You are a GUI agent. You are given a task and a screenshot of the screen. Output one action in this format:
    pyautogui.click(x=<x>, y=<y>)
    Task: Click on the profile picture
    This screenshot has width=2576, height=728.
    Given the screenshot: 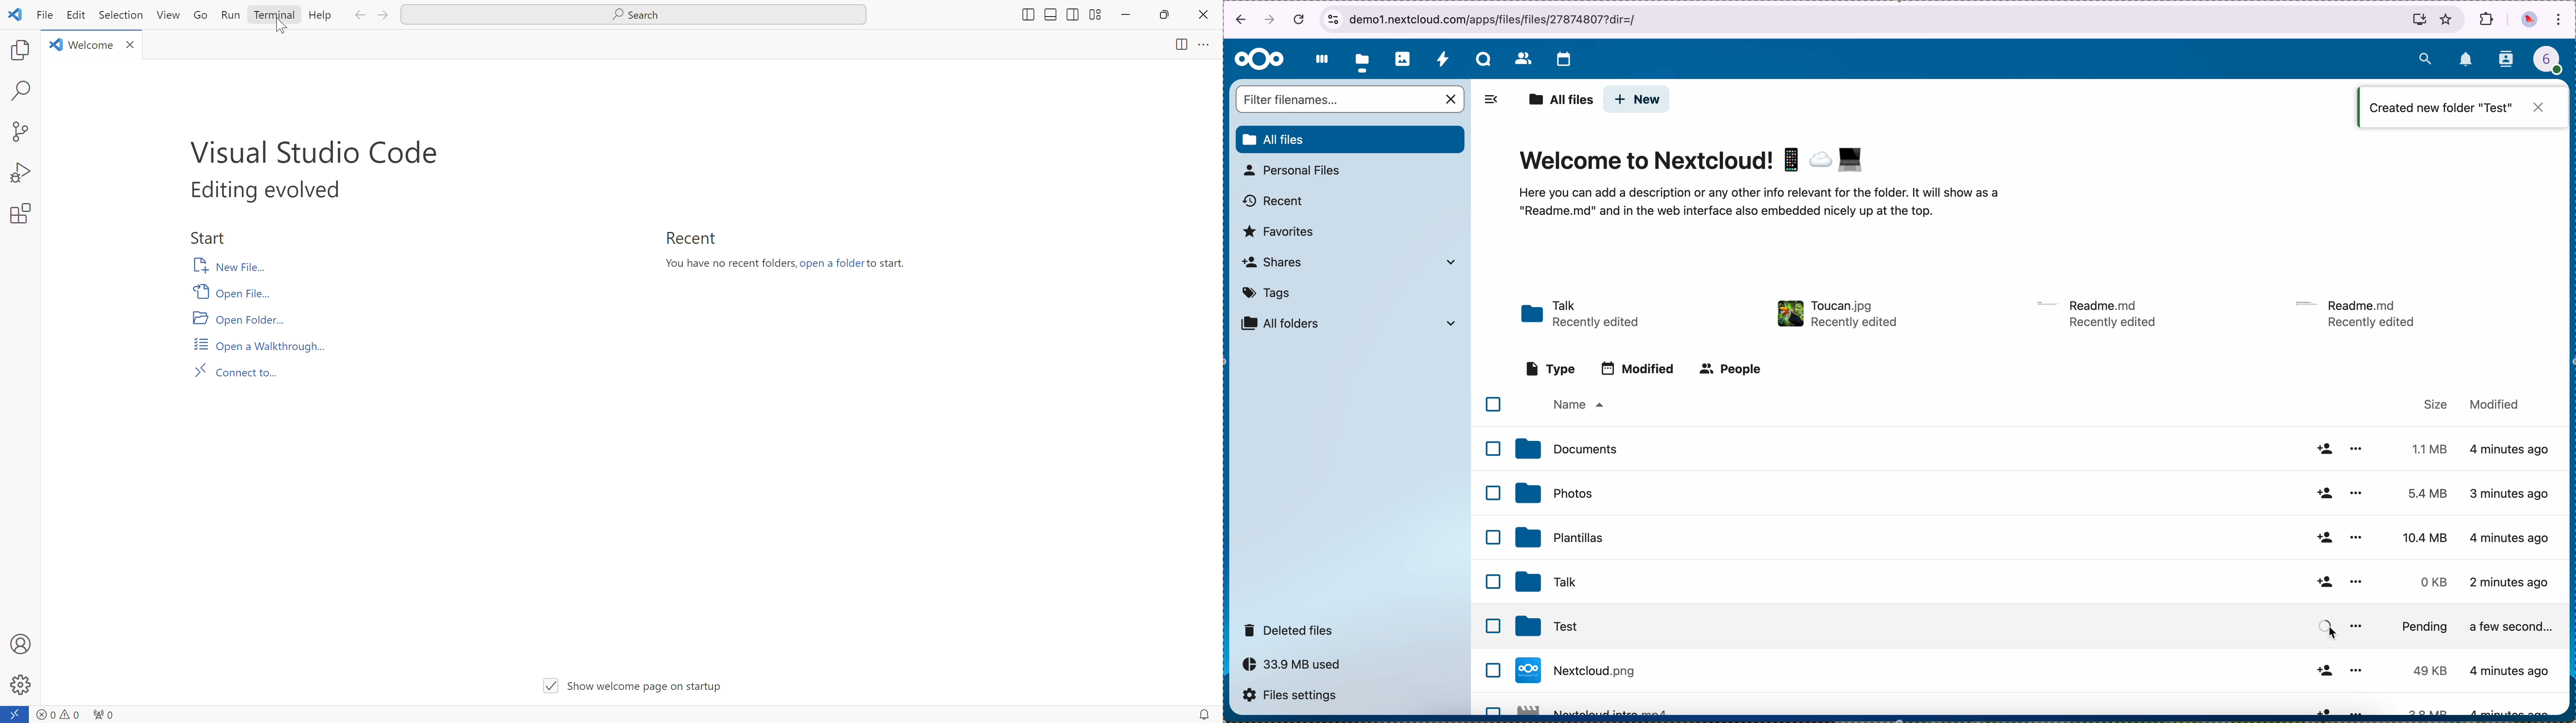 What is the action you would take?
    pyautogui.click(x=2530, y=21)
    